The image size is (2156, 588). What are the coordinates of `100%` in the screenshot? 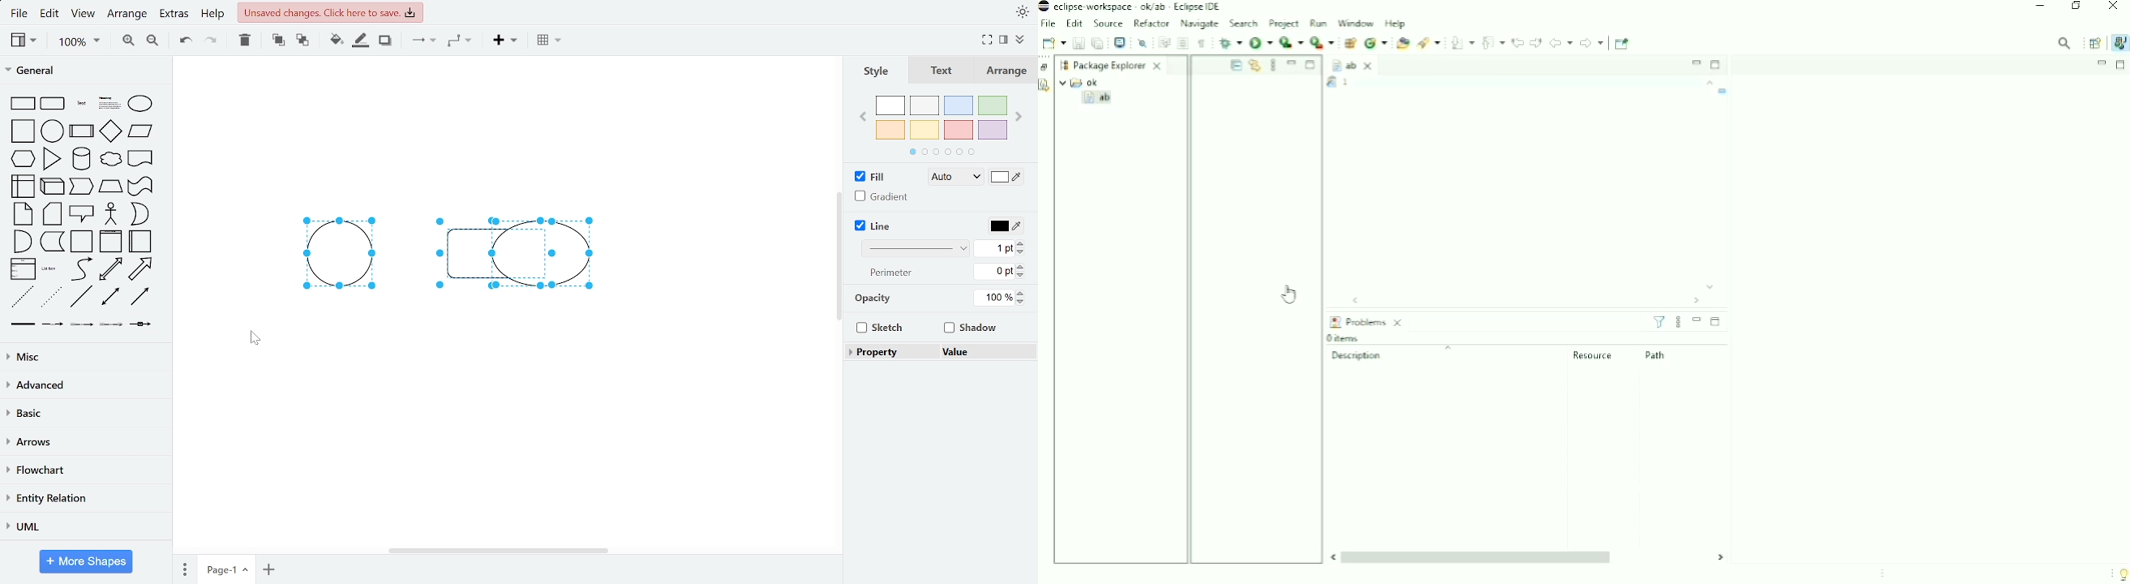 It's located at (79, 42).